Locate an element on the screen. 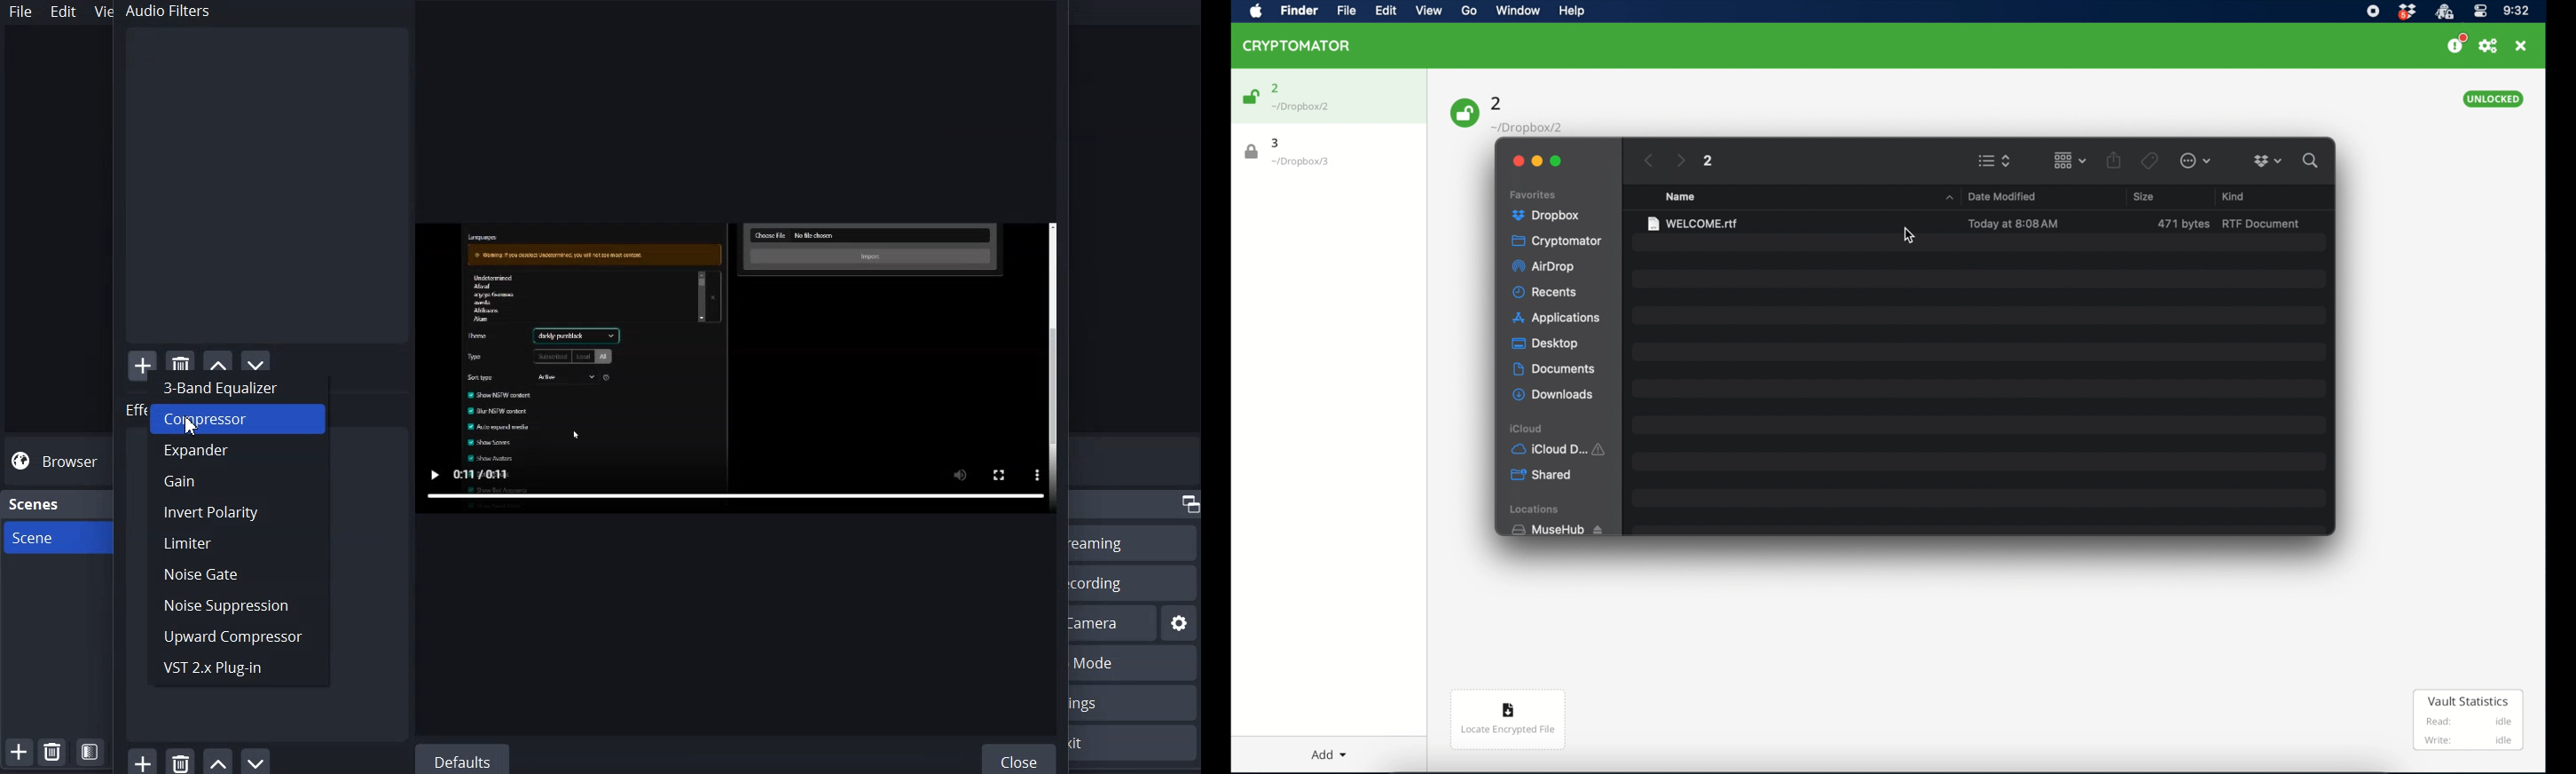  Start Virtual Camera is located at coordinates (1113, 622).